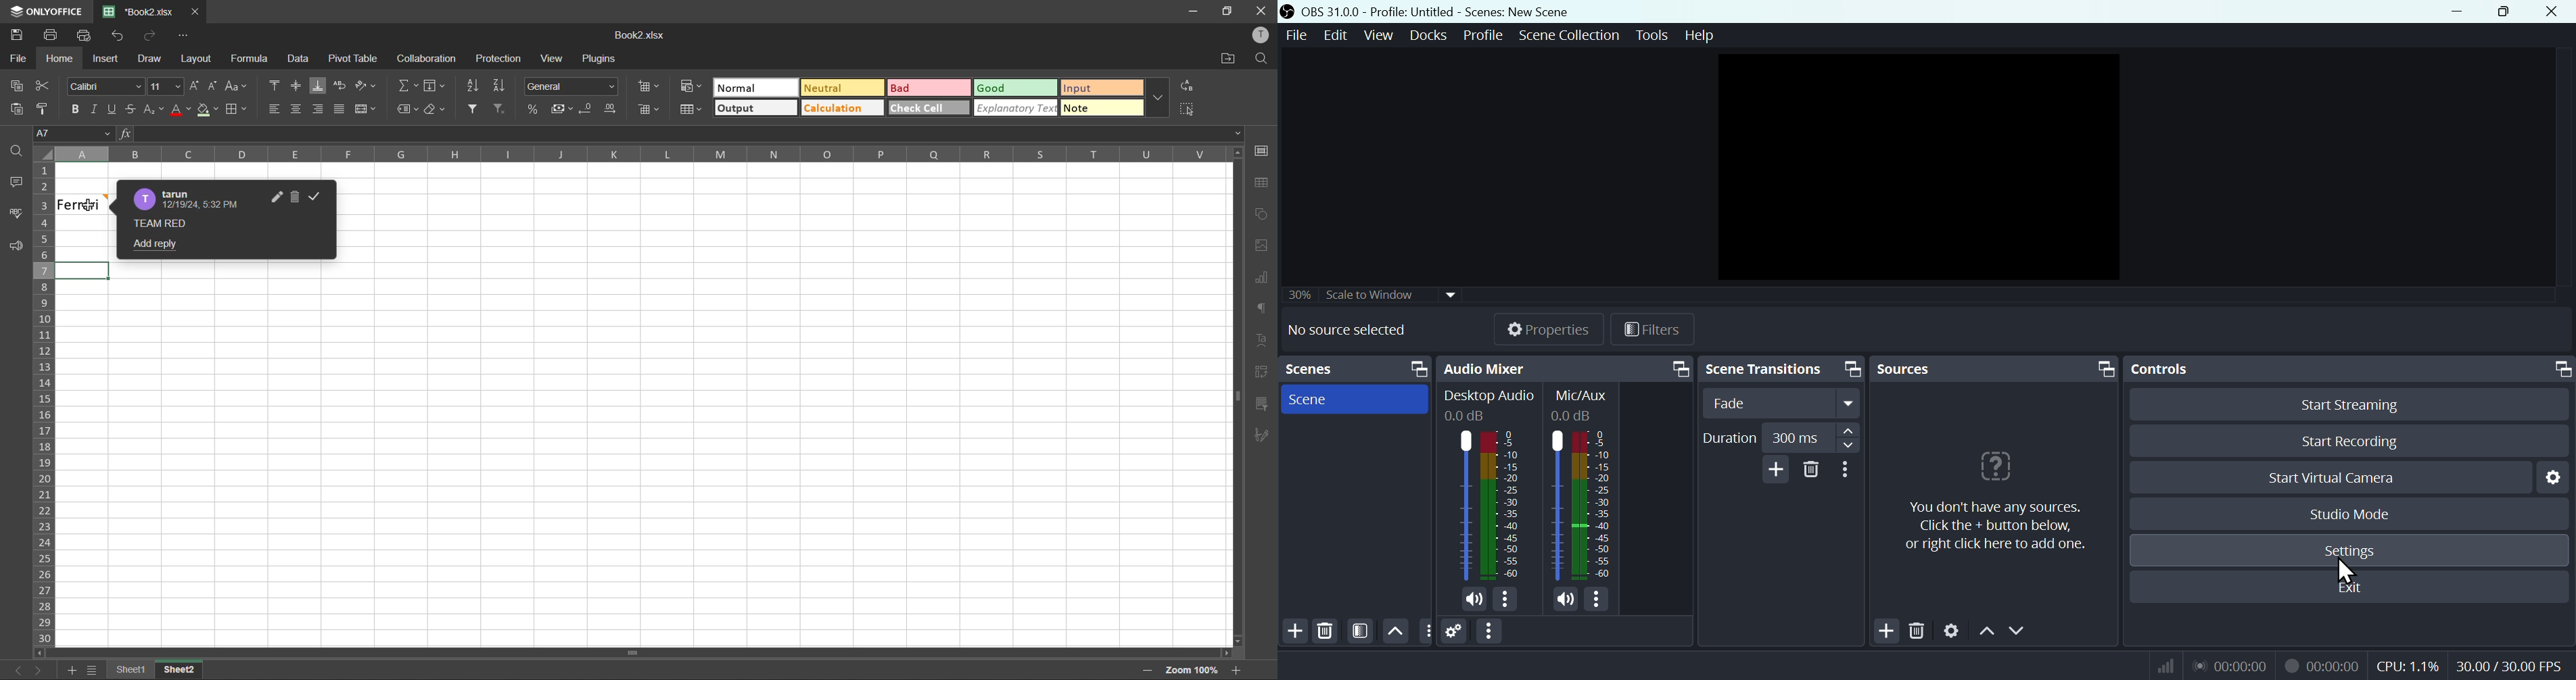 Image resolution: width=2576 pixels, height=700 pixels. I want to click on Delete, so click(1810, 479).